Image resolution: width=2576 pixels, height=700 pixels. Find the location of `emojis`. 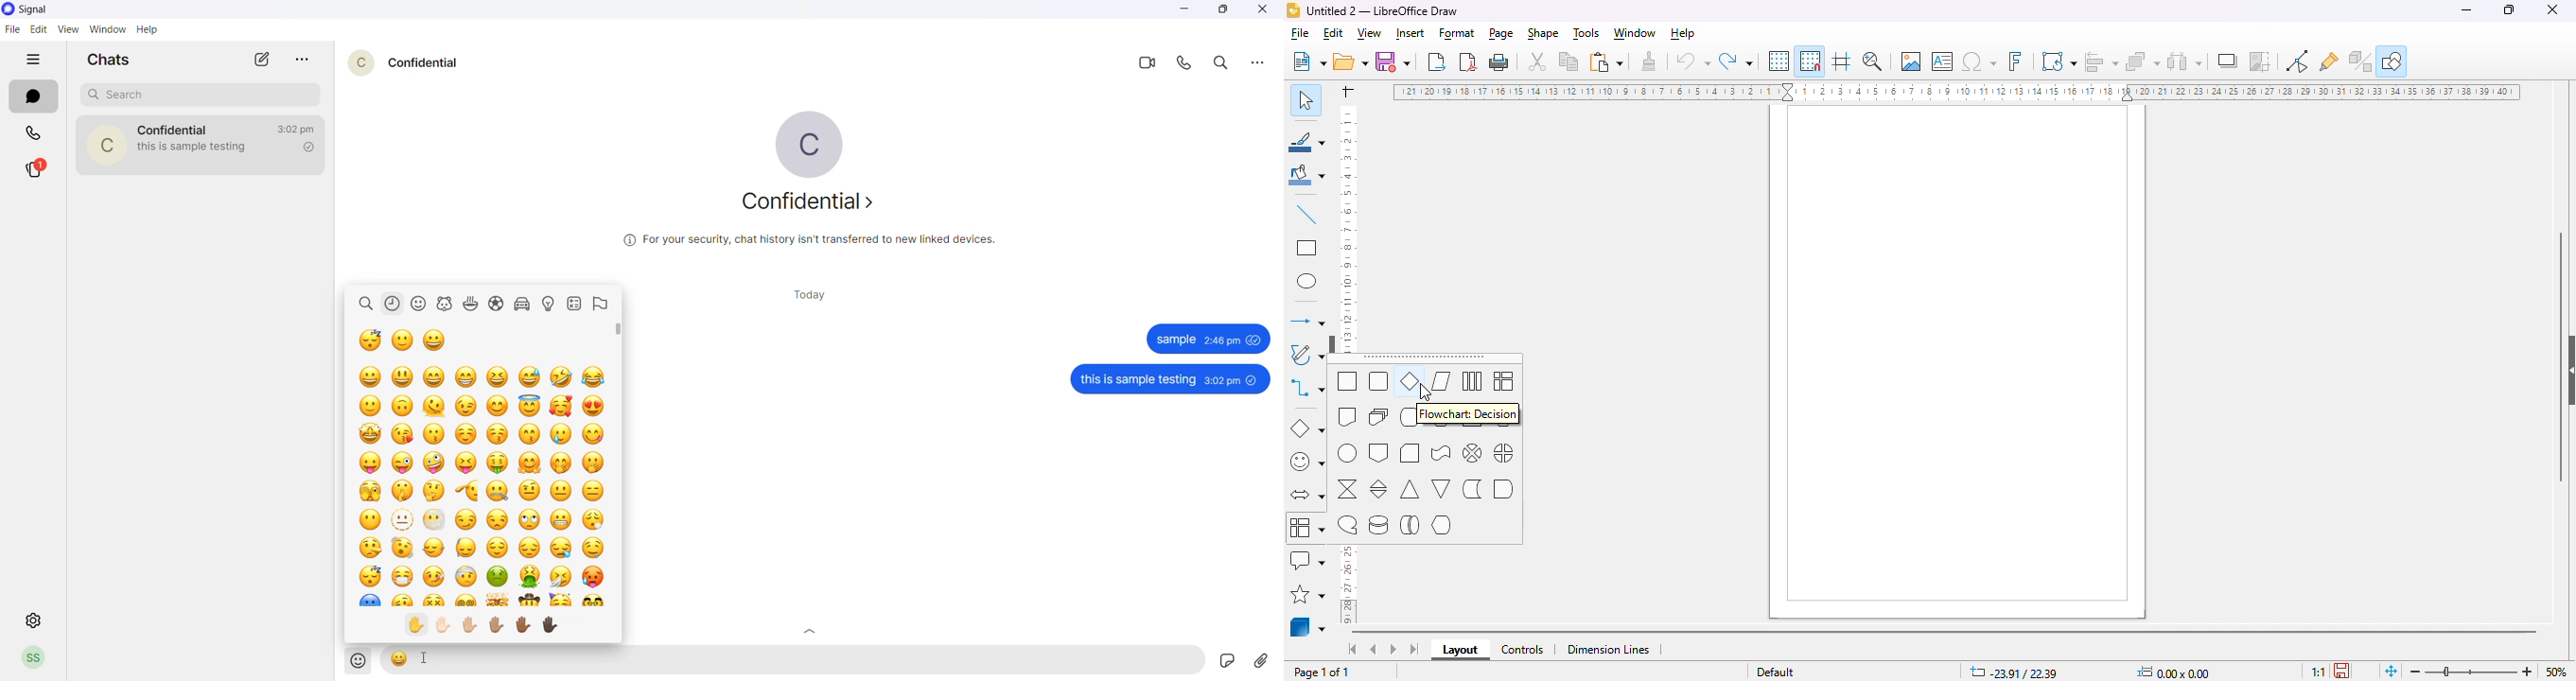

emojis is located at coordinates (480, 481).